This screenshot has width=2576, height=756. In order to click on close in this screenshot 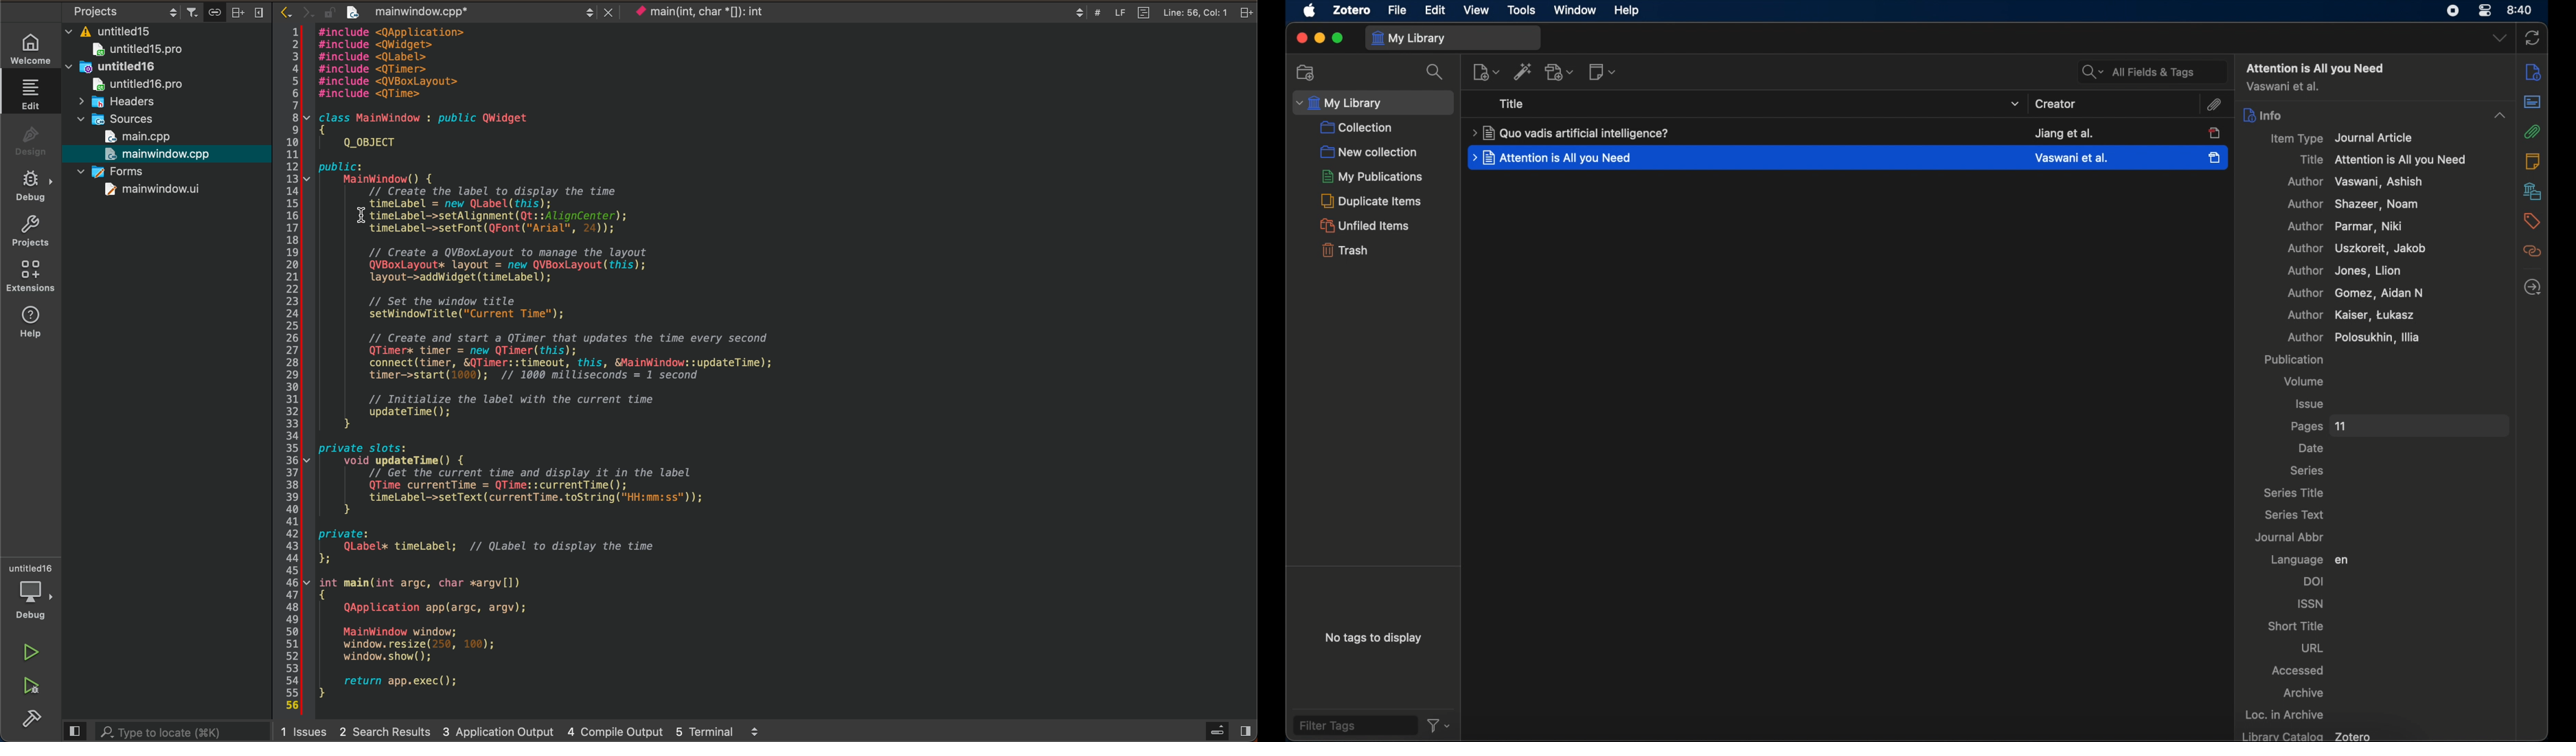, I will do `click(1299, 38)`.